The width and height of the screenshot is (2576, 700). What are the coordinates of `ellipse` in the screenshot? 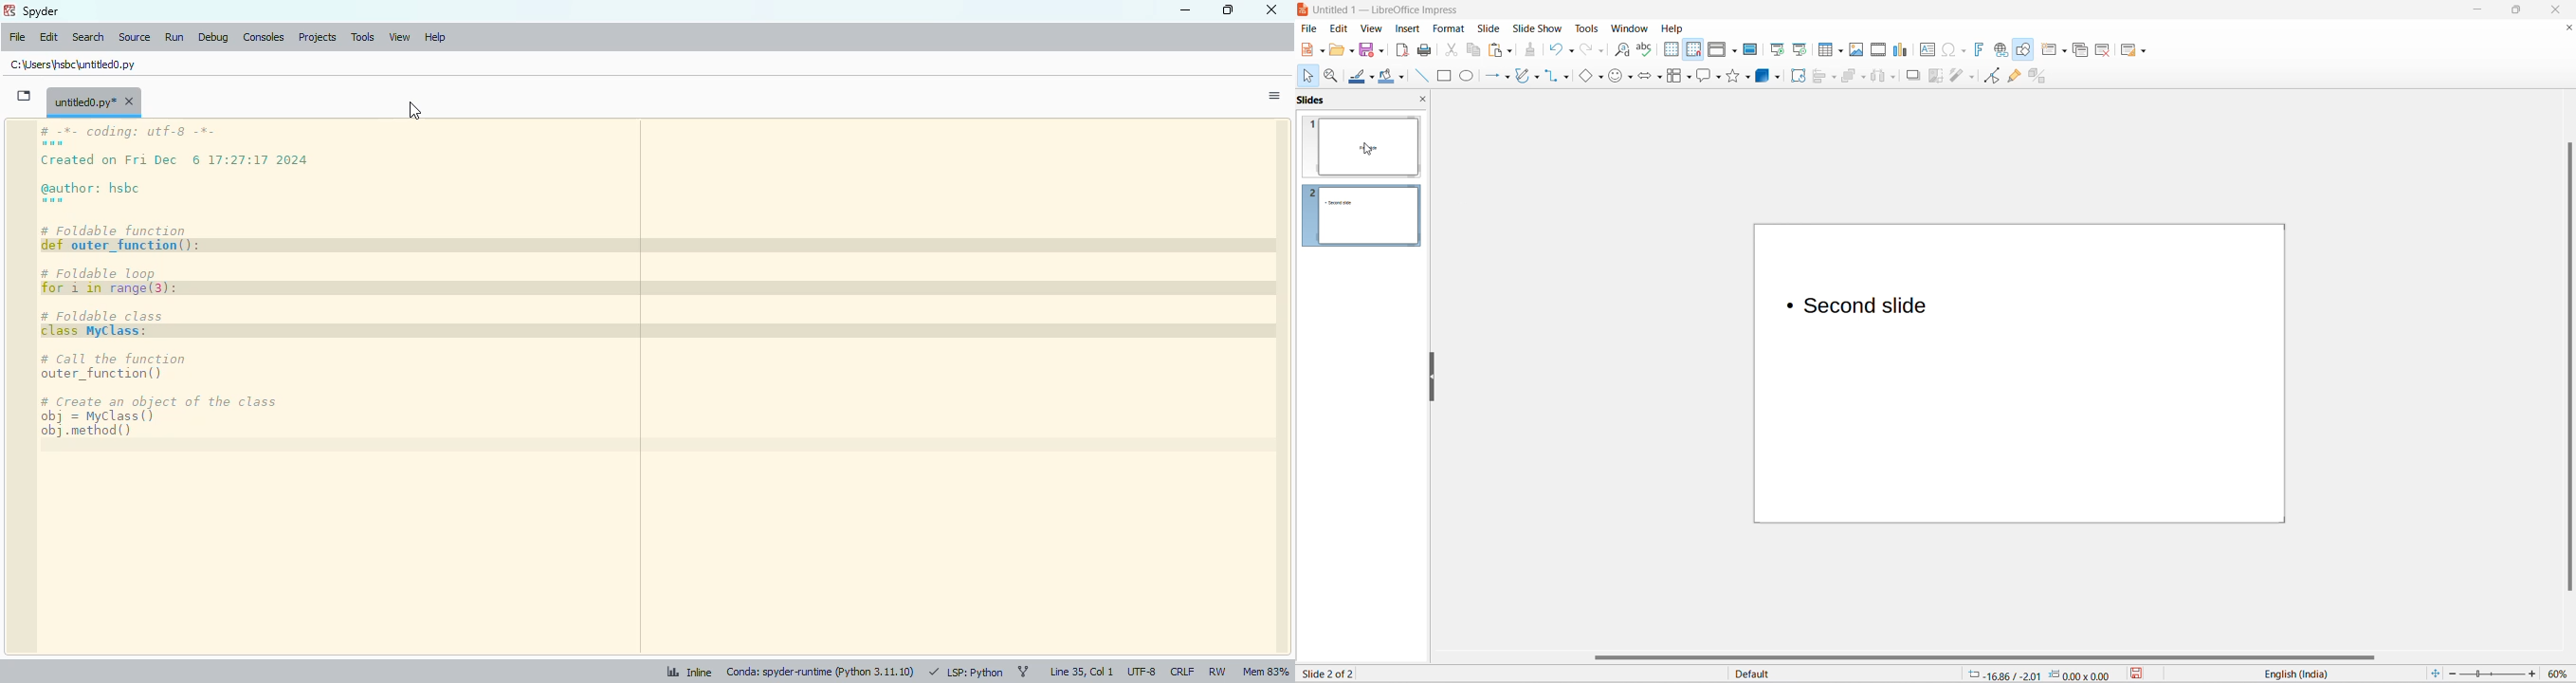 It's located at (1467, 77).